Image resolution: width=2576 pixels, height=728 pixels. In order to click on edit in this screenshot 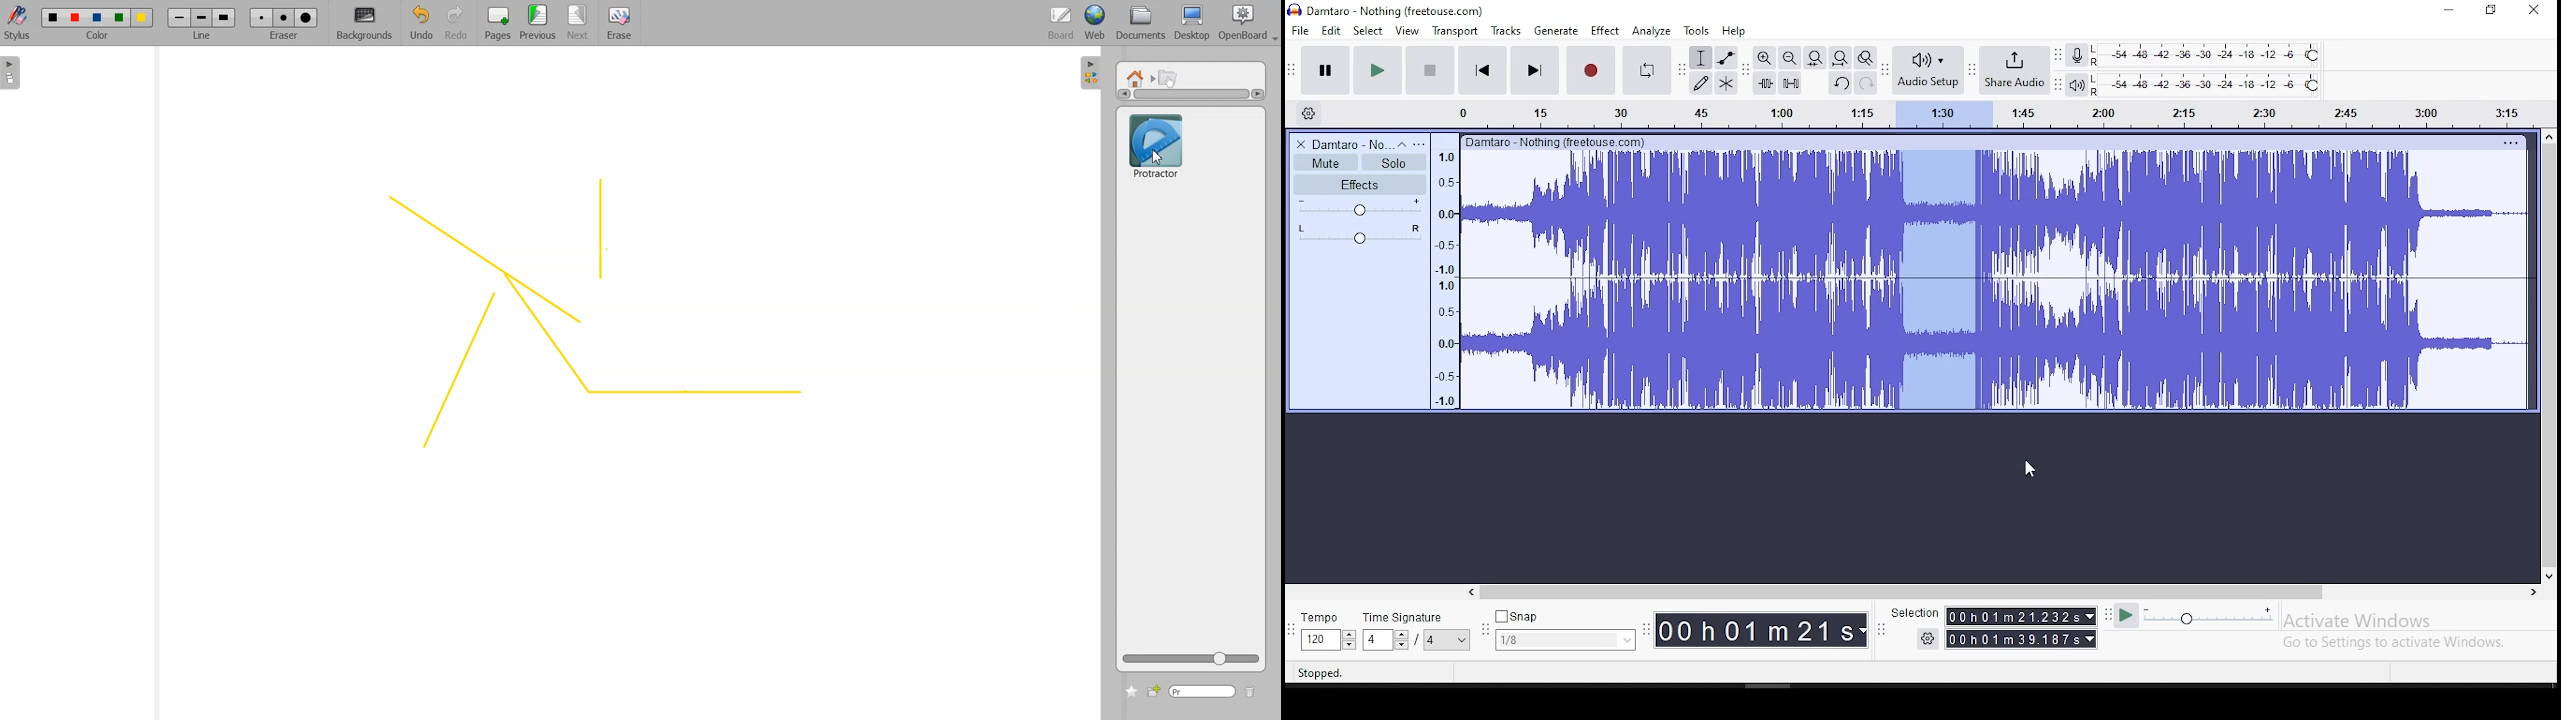, I will do `click(1332, 31)`.